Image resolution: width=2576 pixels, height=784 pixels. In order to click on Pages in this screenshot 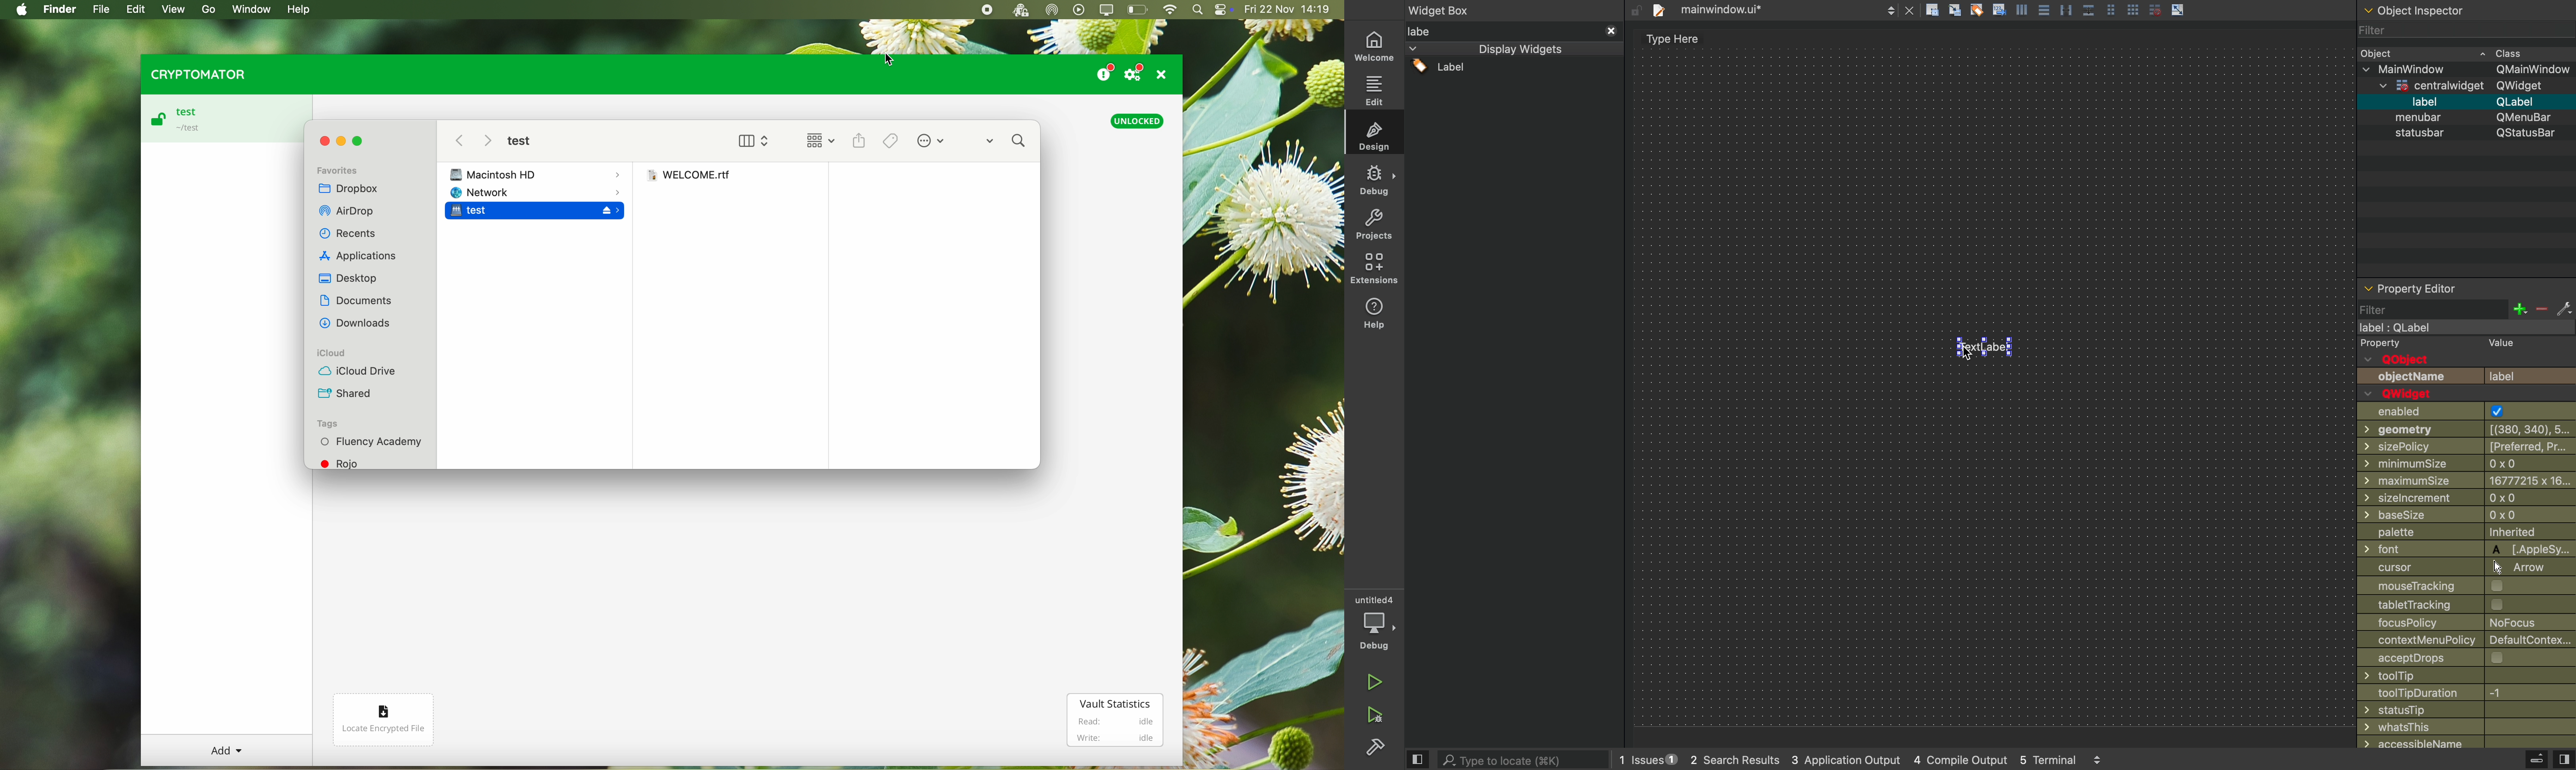, I will do `click(2046, 11)`.